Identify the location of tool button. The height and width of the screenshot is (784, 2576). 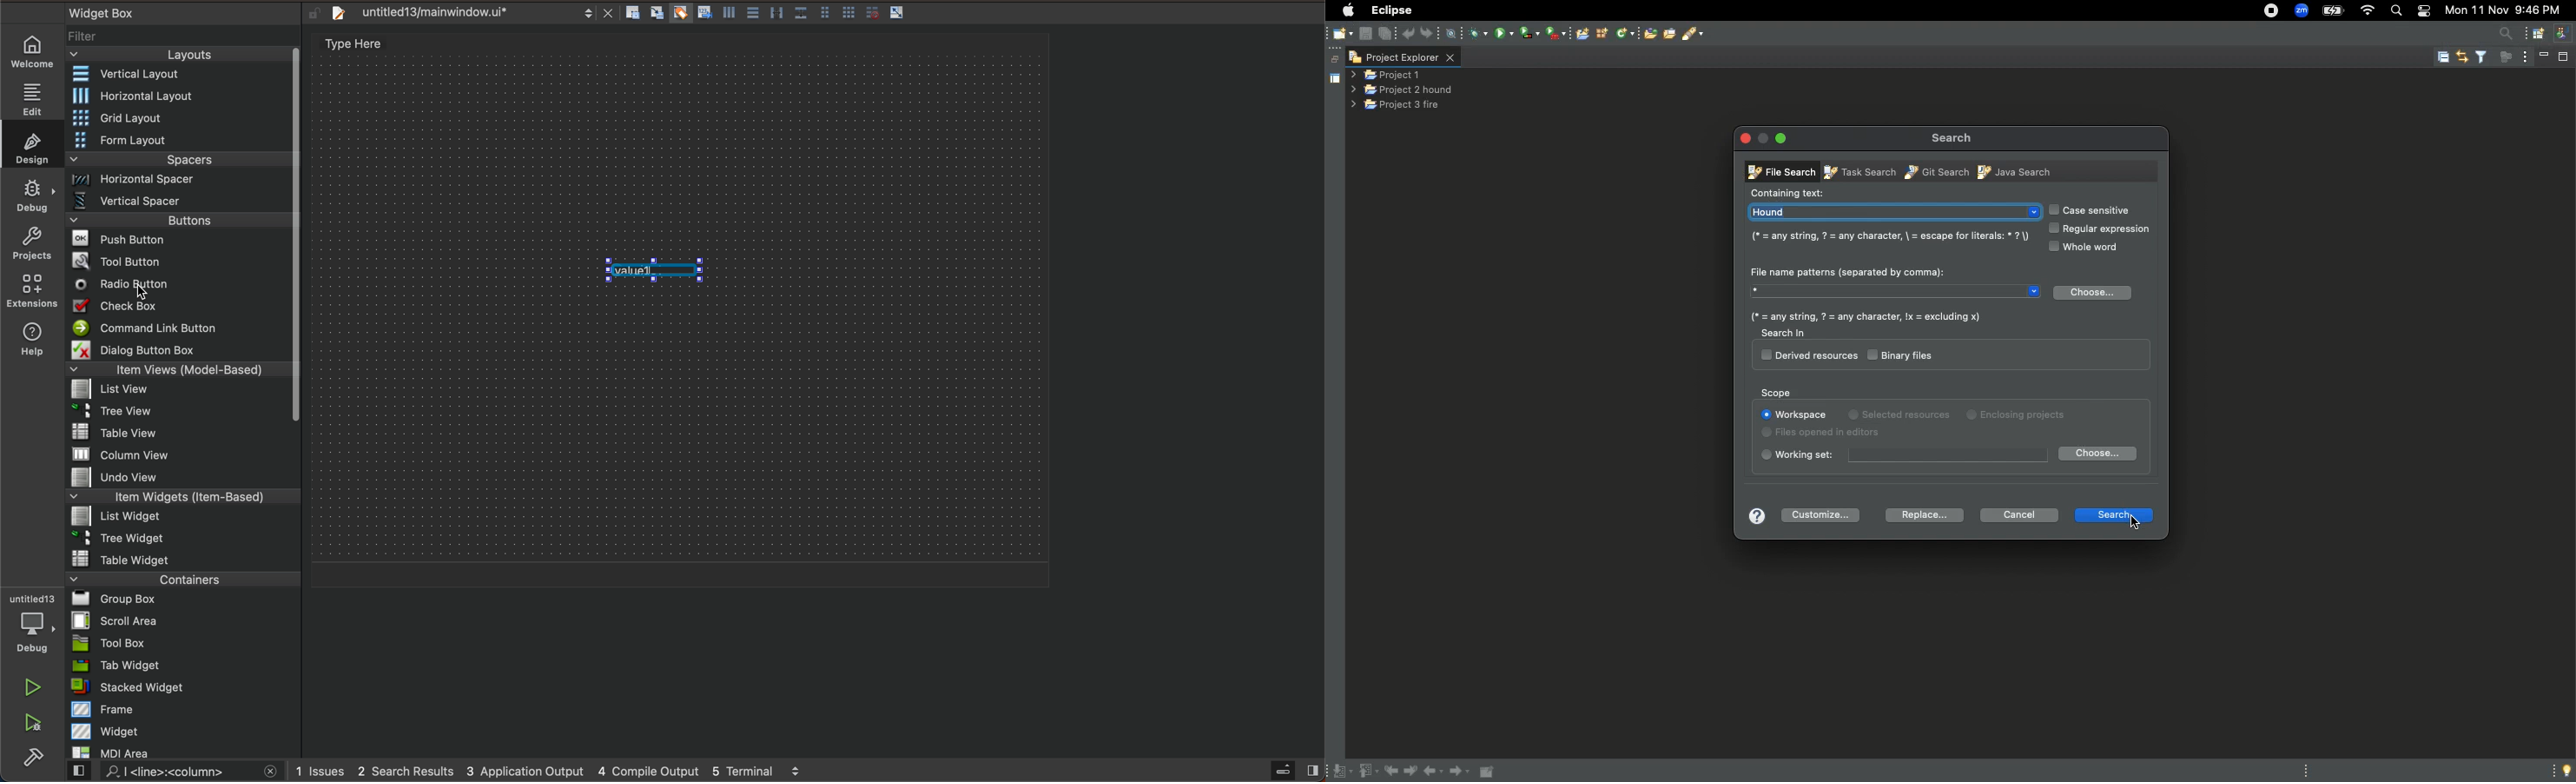
(181, 261).